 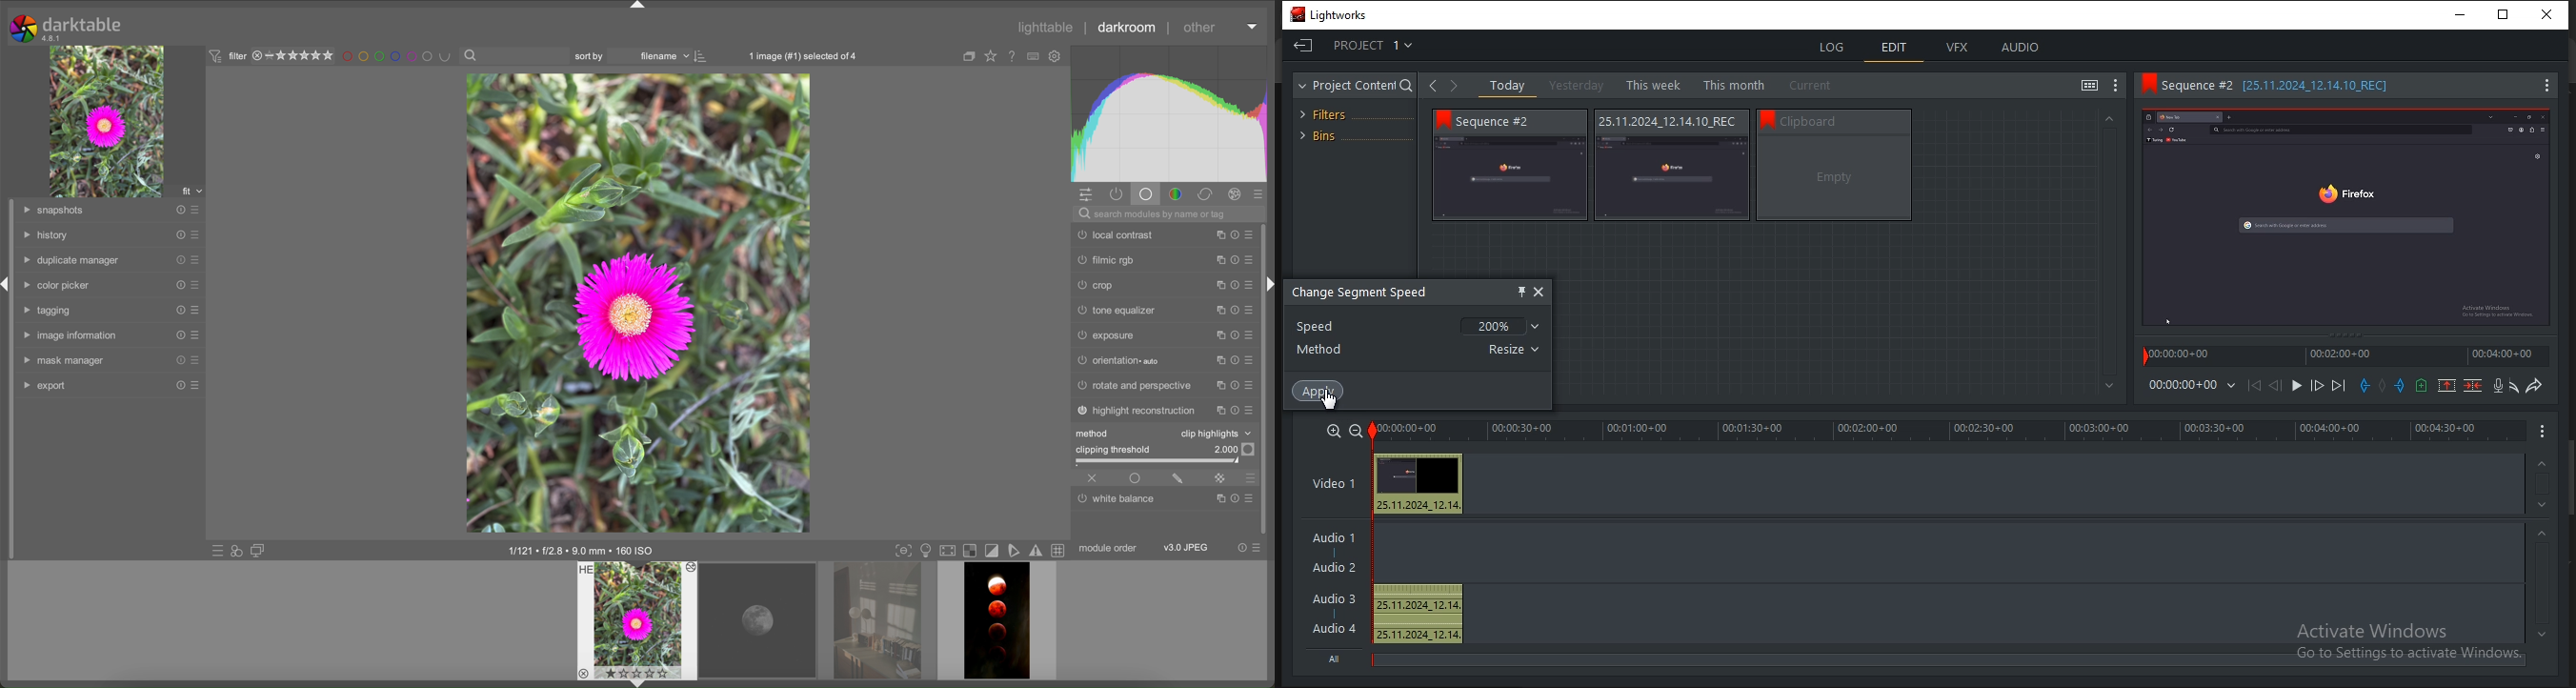 What do you see at coordinates (191, 189) in the screenshot?
I see `fit` at bounding box center [191, 189].